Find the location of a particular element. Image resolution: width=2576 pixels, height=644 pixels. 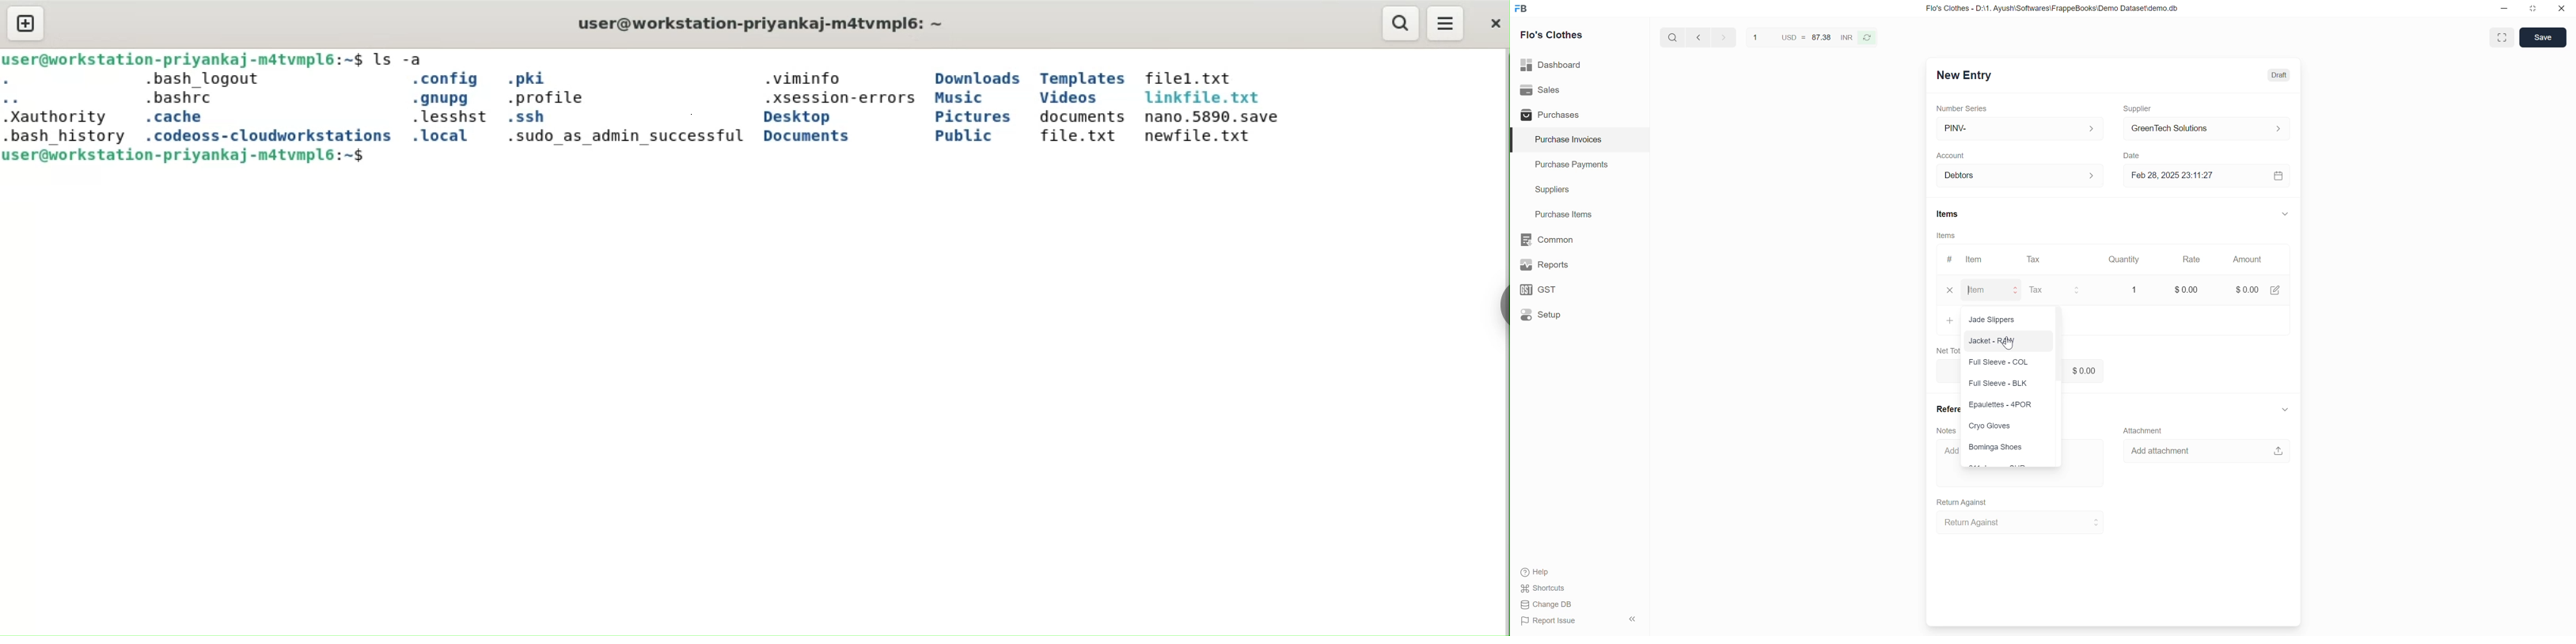

Bominga Shoes is located at coordinates (2007, 447).